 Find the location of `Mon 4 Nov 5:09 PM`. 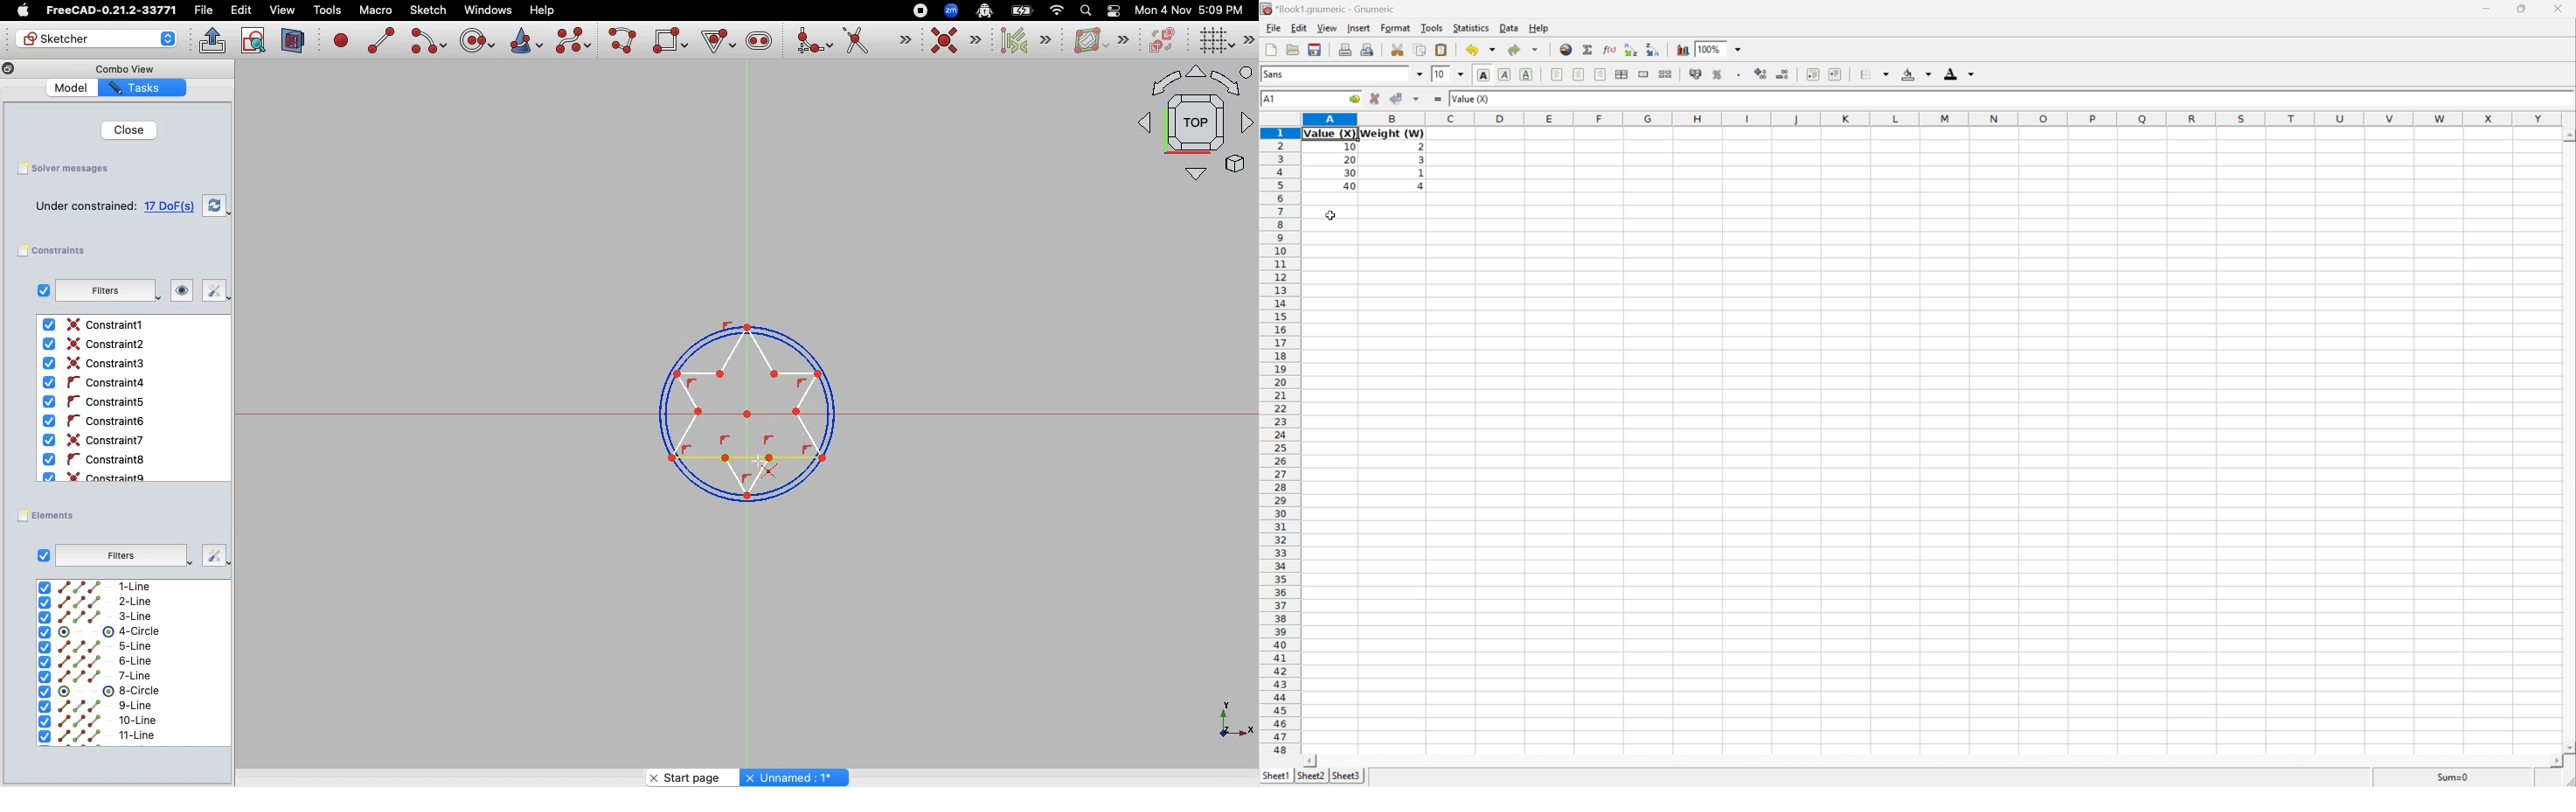

Mon 4 Nov 5:09 PM is located at coordinates (1191, 10).